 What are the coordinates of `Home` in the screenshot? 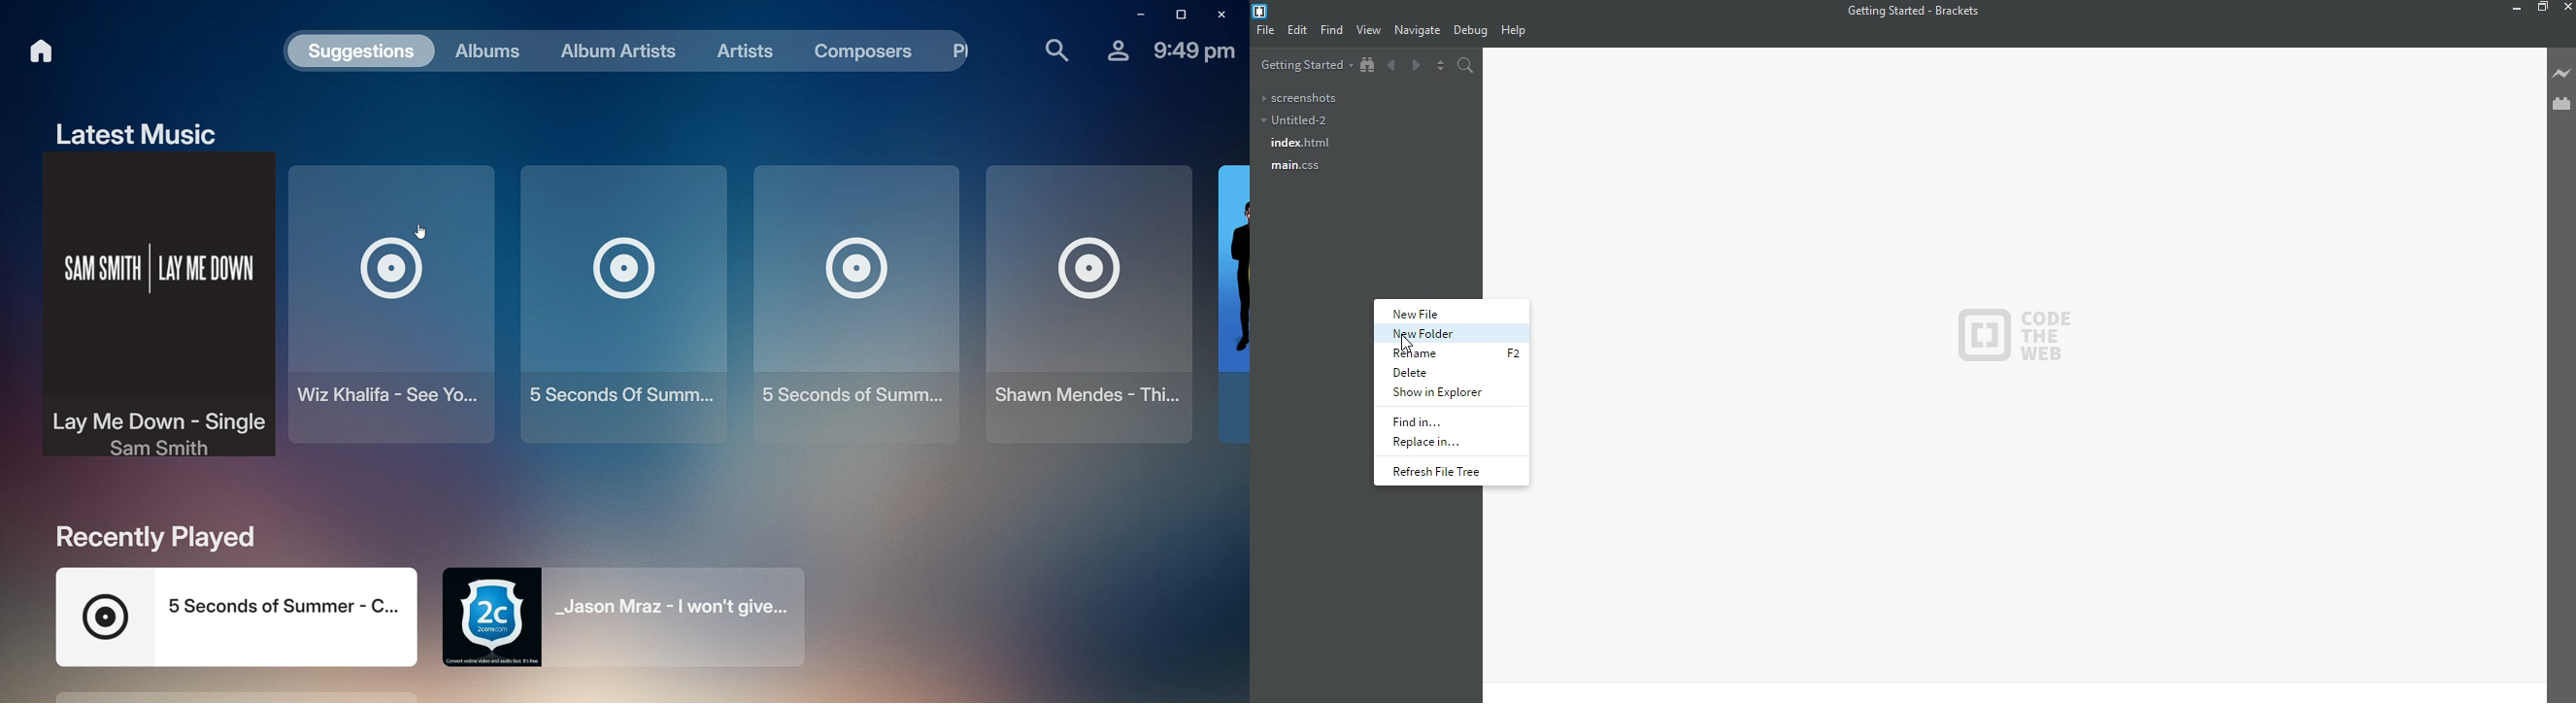 It's located at (32, 51).